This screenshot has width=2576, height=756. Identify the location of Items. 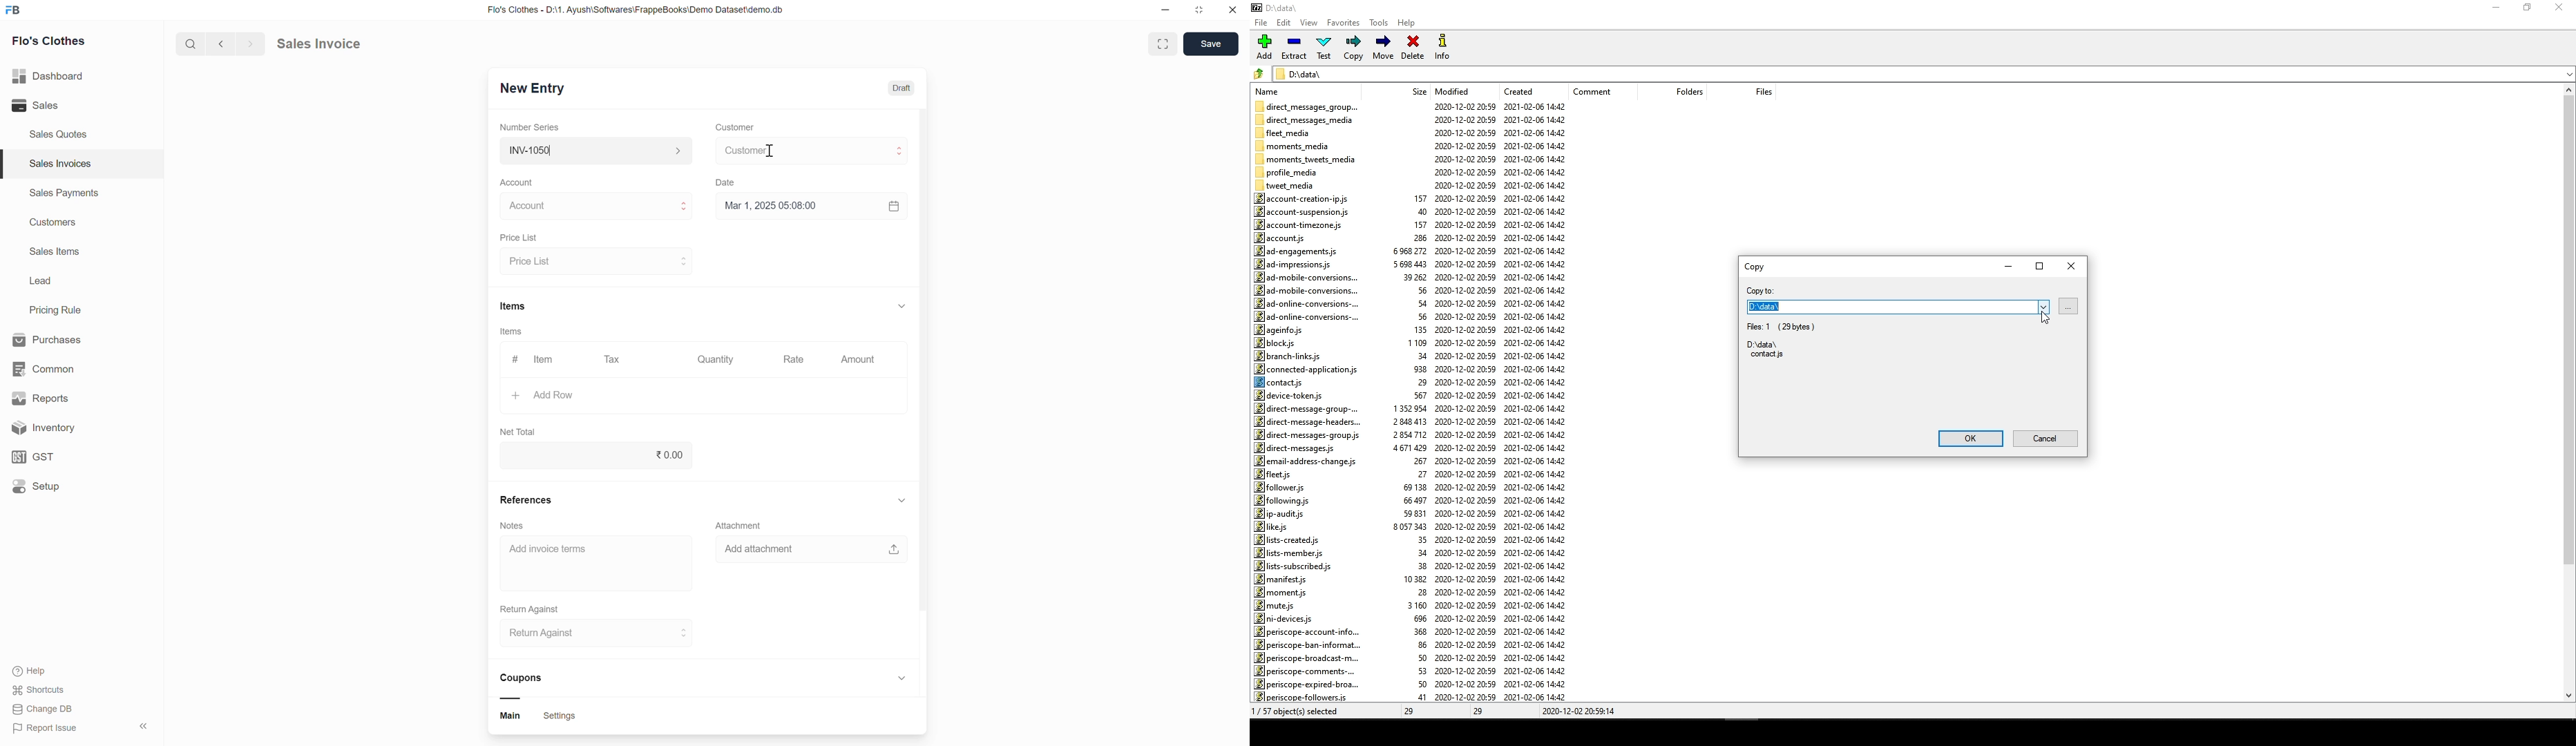
(513, 306).